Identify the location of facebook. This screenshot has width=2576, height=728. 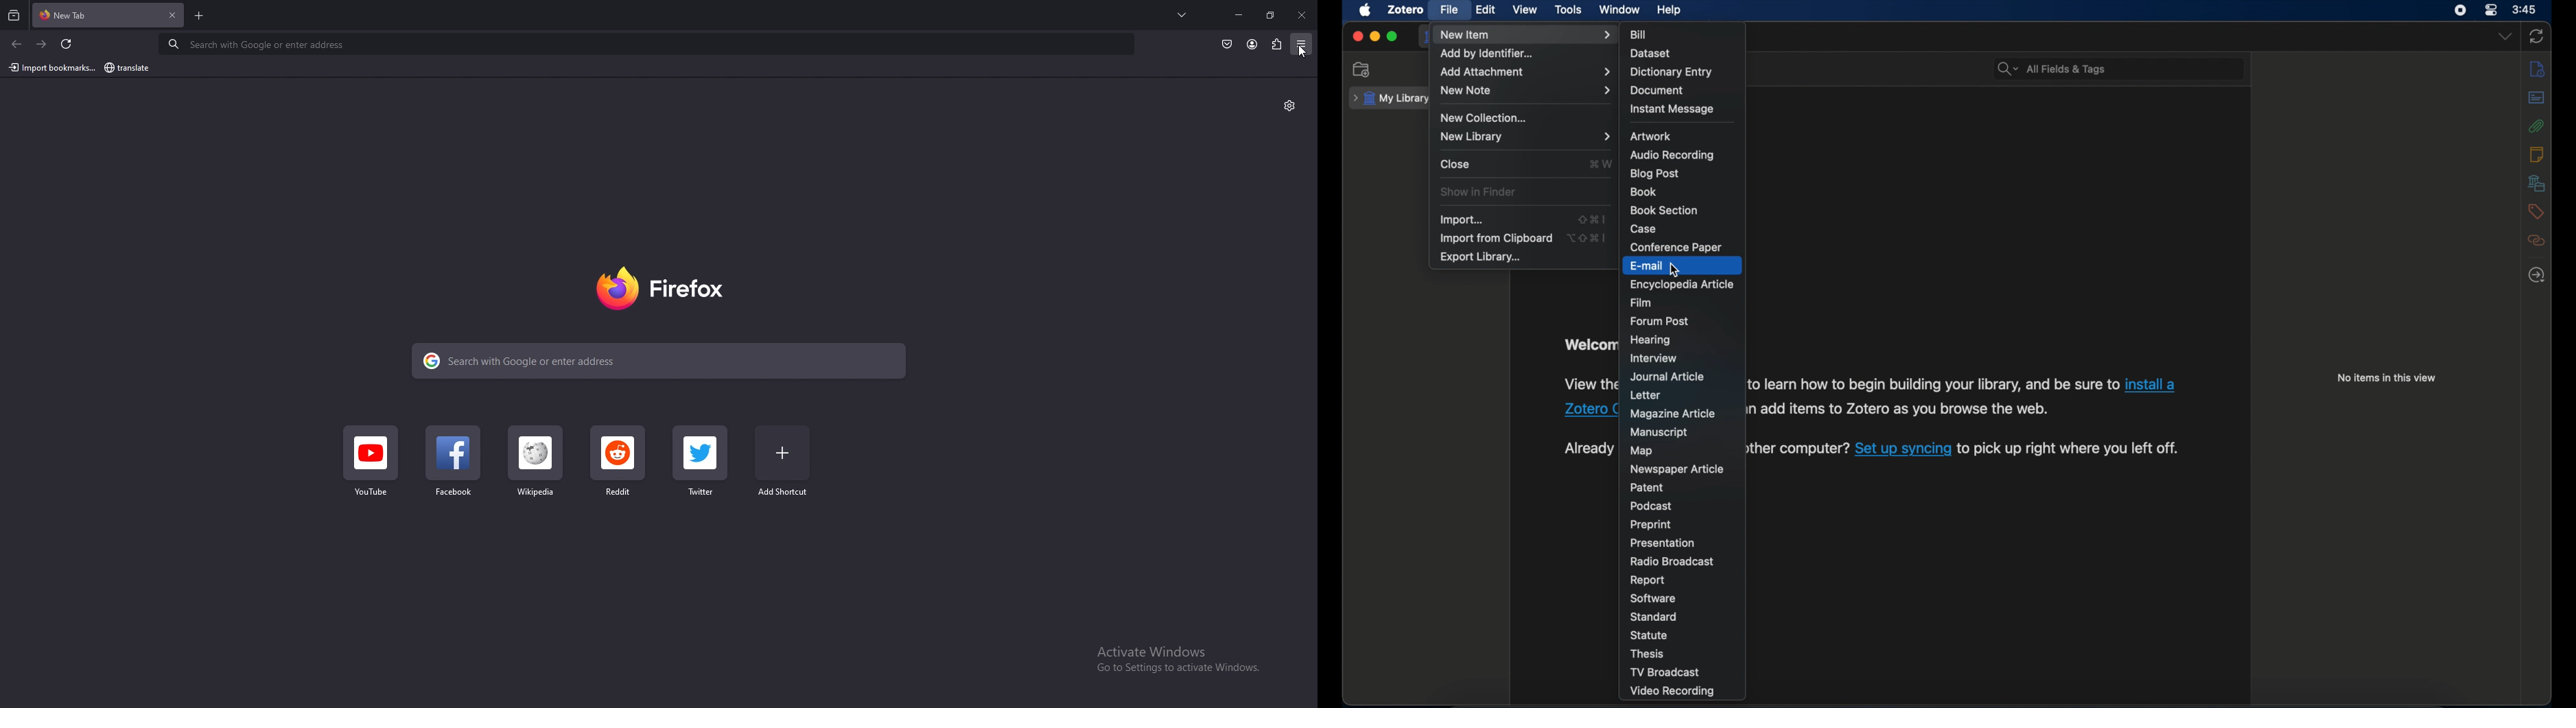
(454, 464).